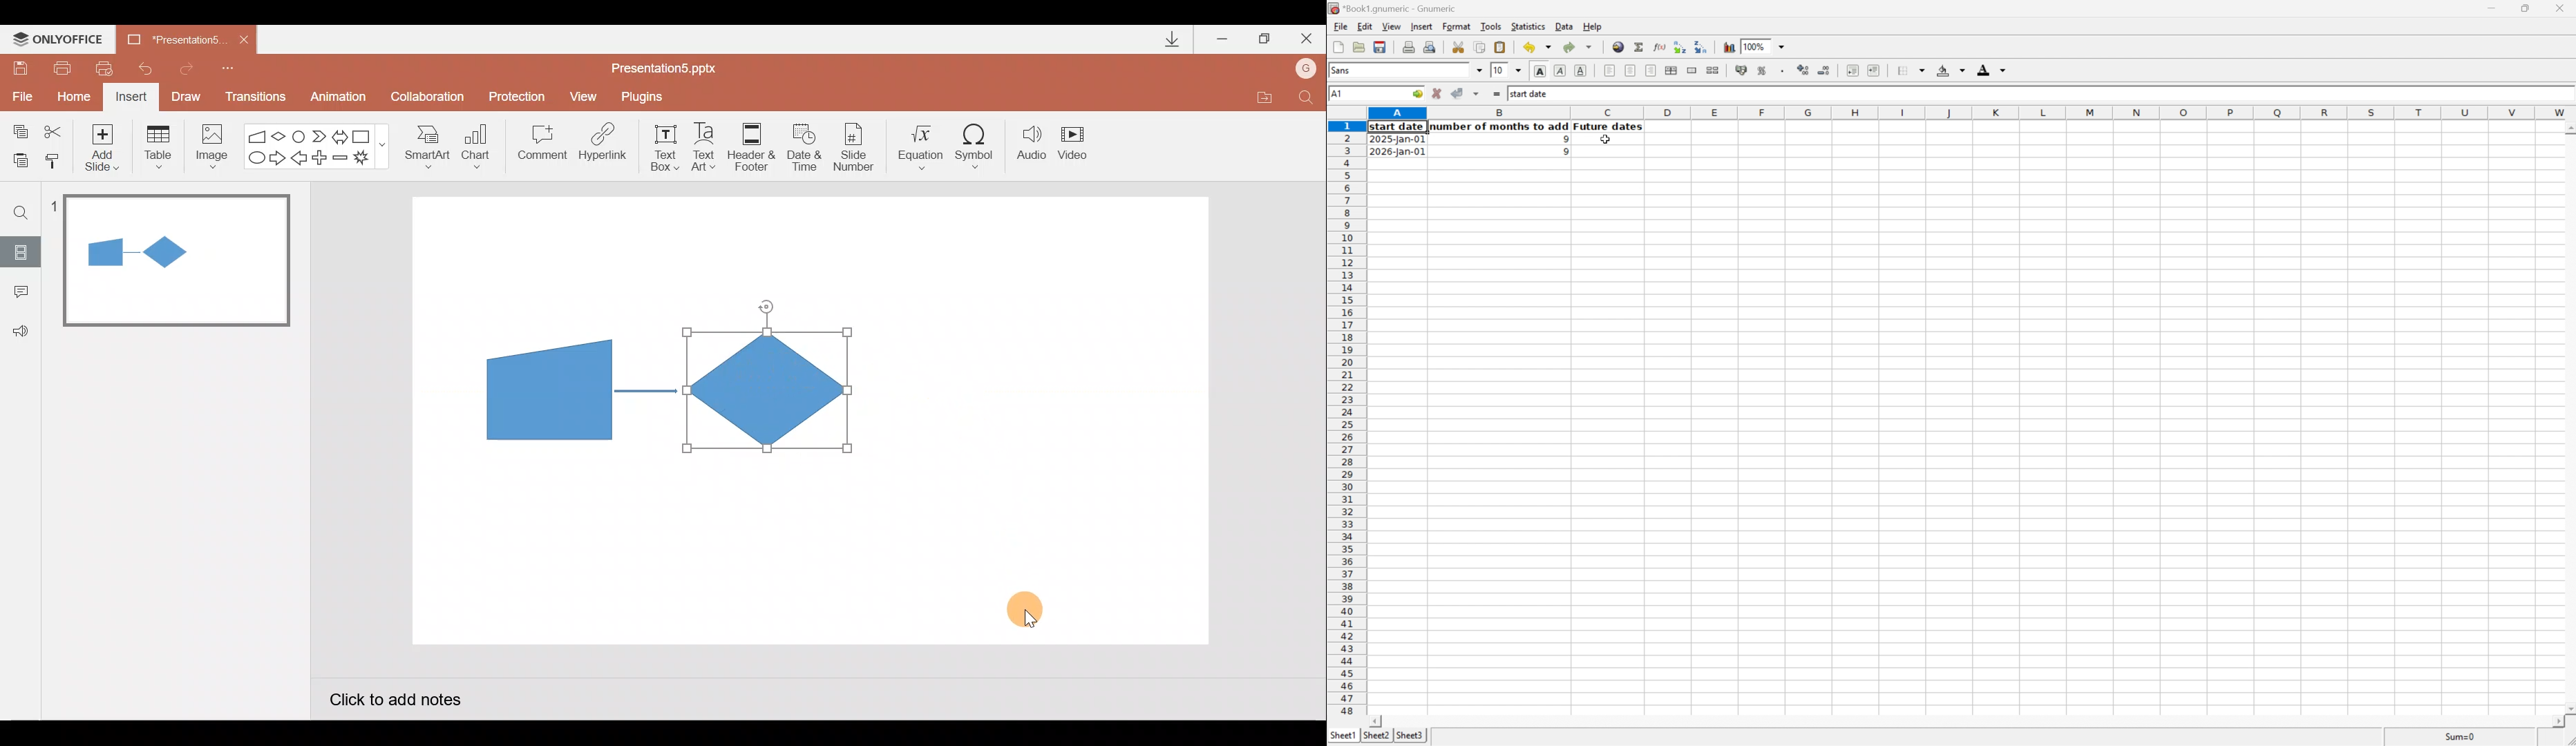 This screenshot has height=756, width=2576. What do you see at coordinates (1851, 70) in the screenshot?
I see `Decrease indent, and align the contents to the left` at bounding box center [1851, 70].